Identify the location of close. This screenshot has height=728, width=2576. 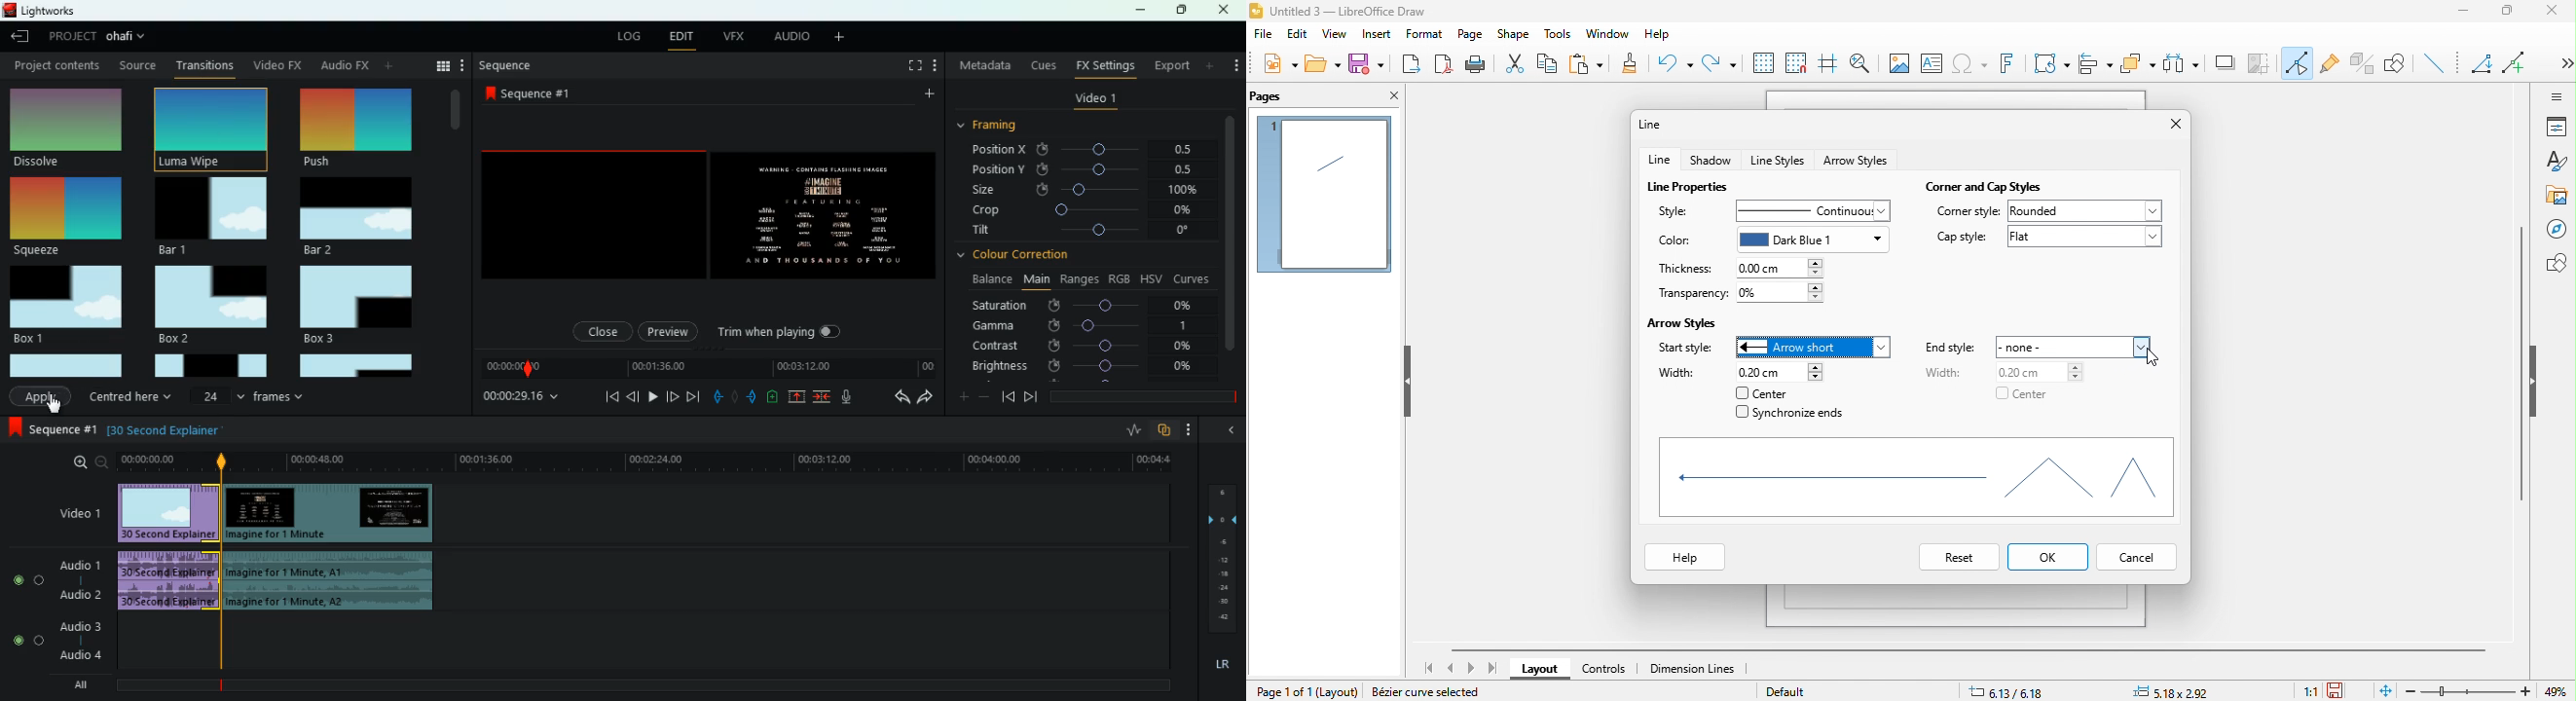
(2168, 125).